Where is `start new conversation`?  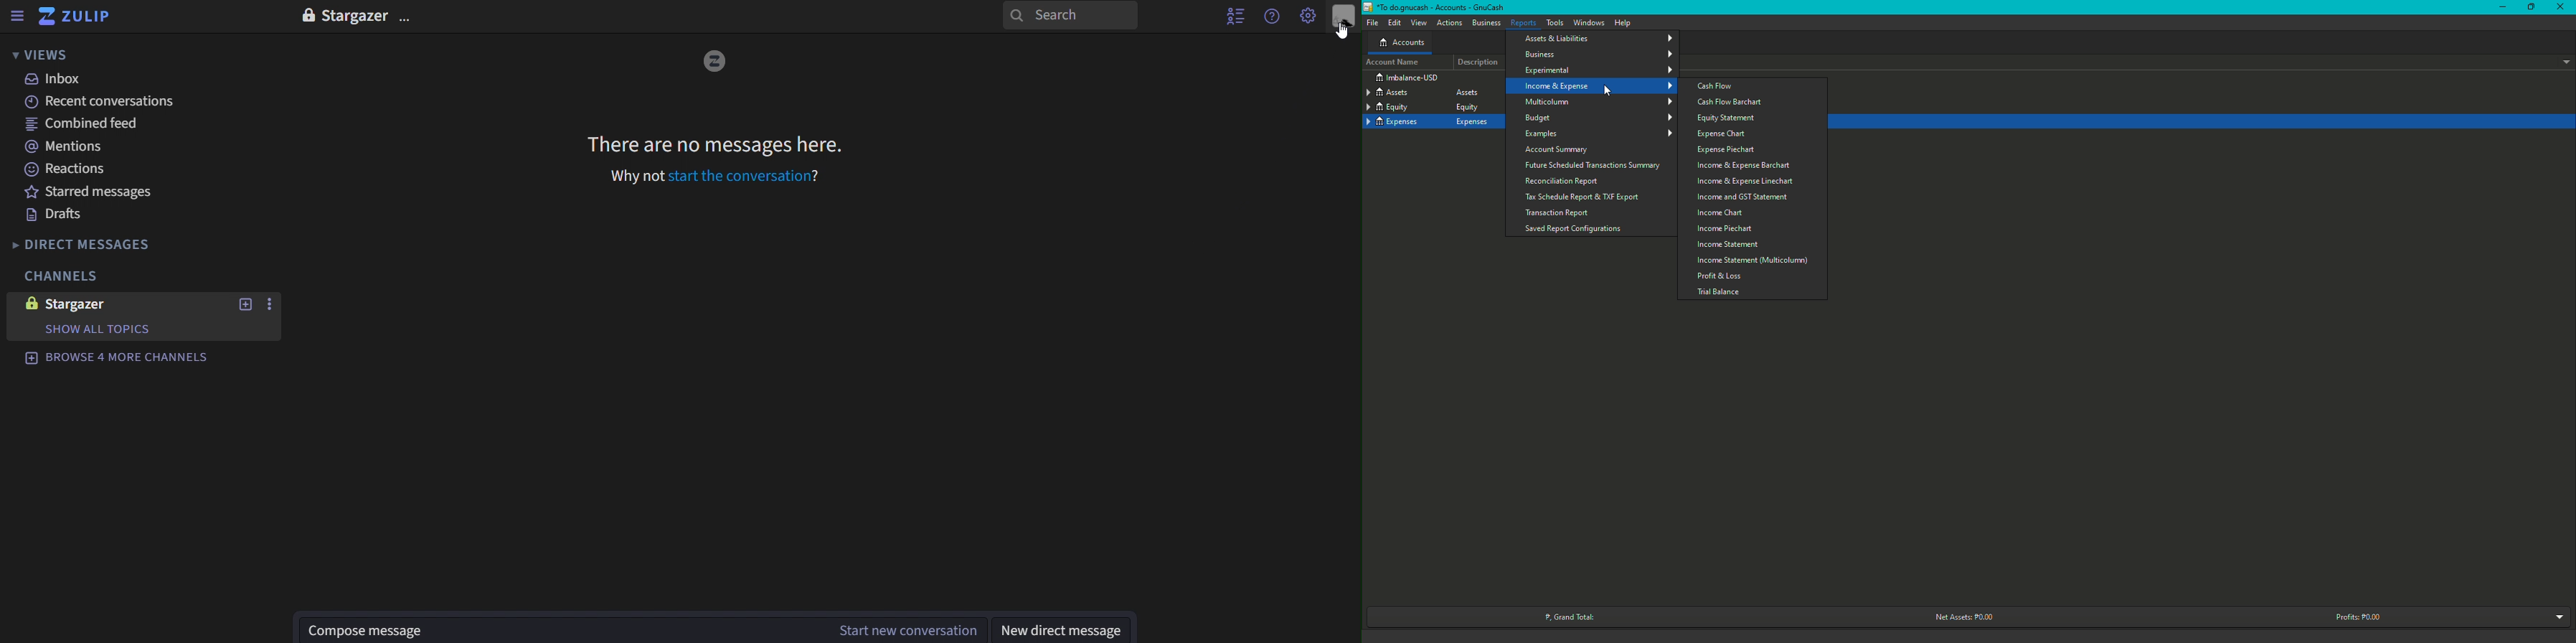
start new conversation is located at coordinates (560, 629).